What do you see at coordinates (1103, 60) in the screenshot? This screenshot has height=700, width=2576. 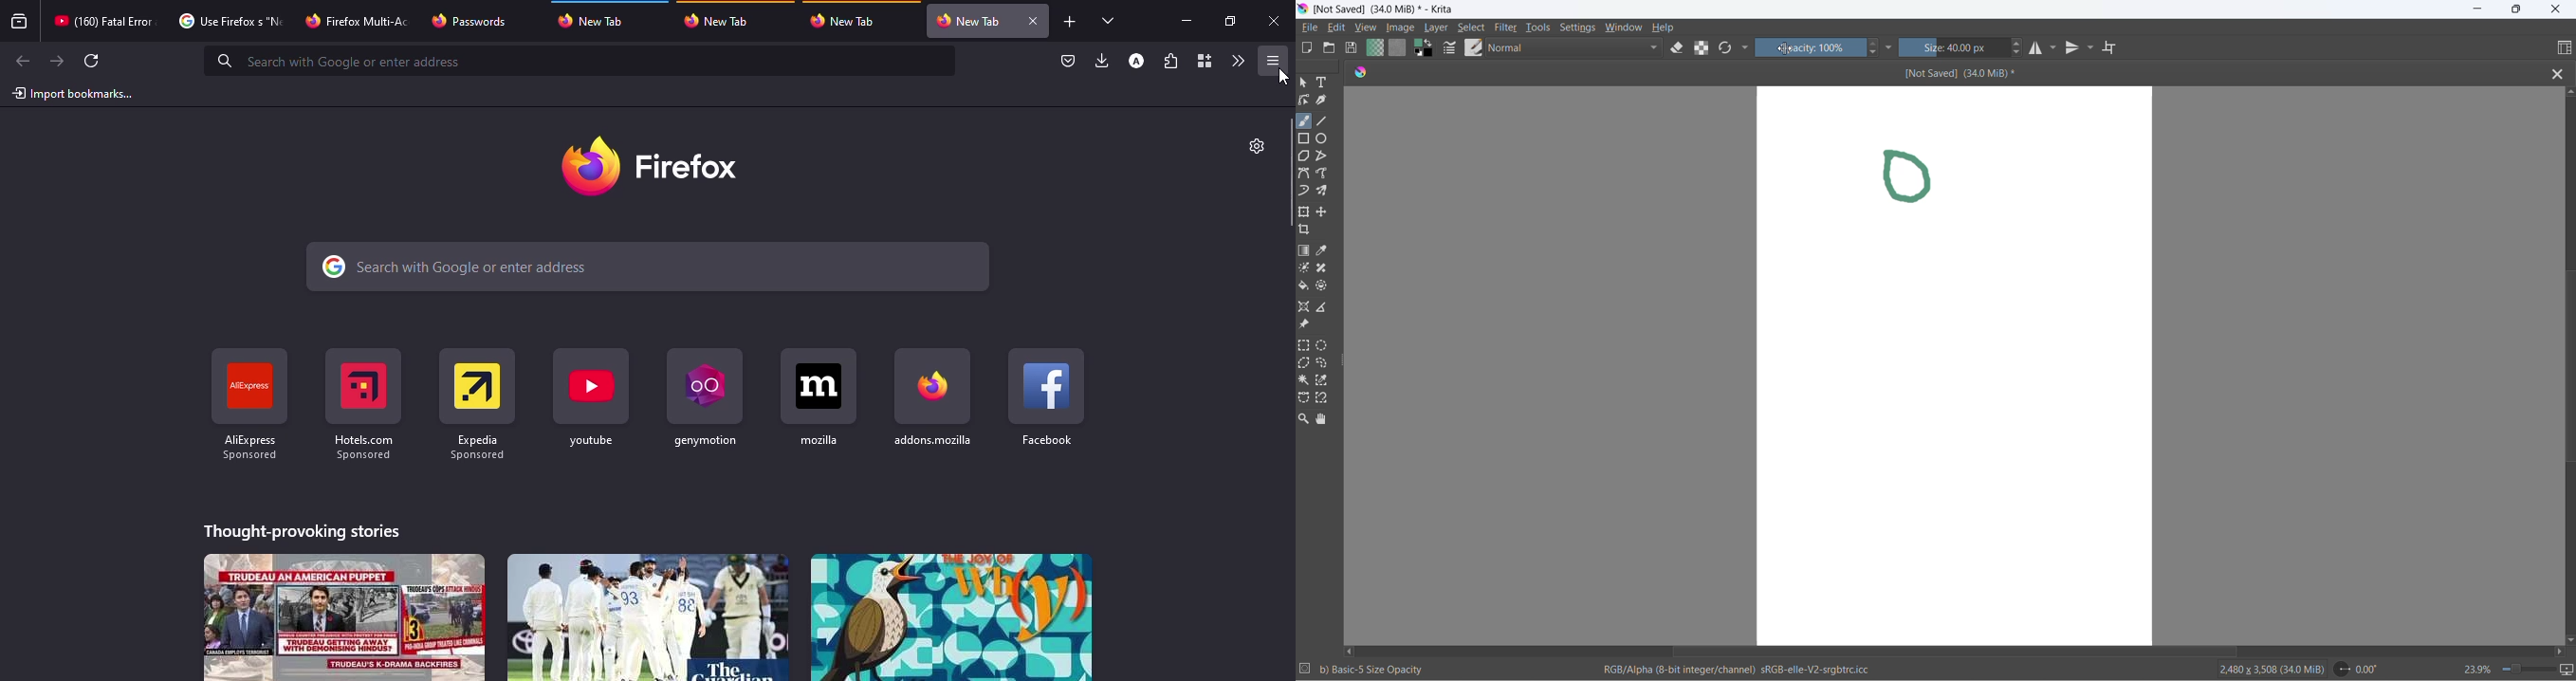 I see `downloads` at bounding box center [1103, 60].